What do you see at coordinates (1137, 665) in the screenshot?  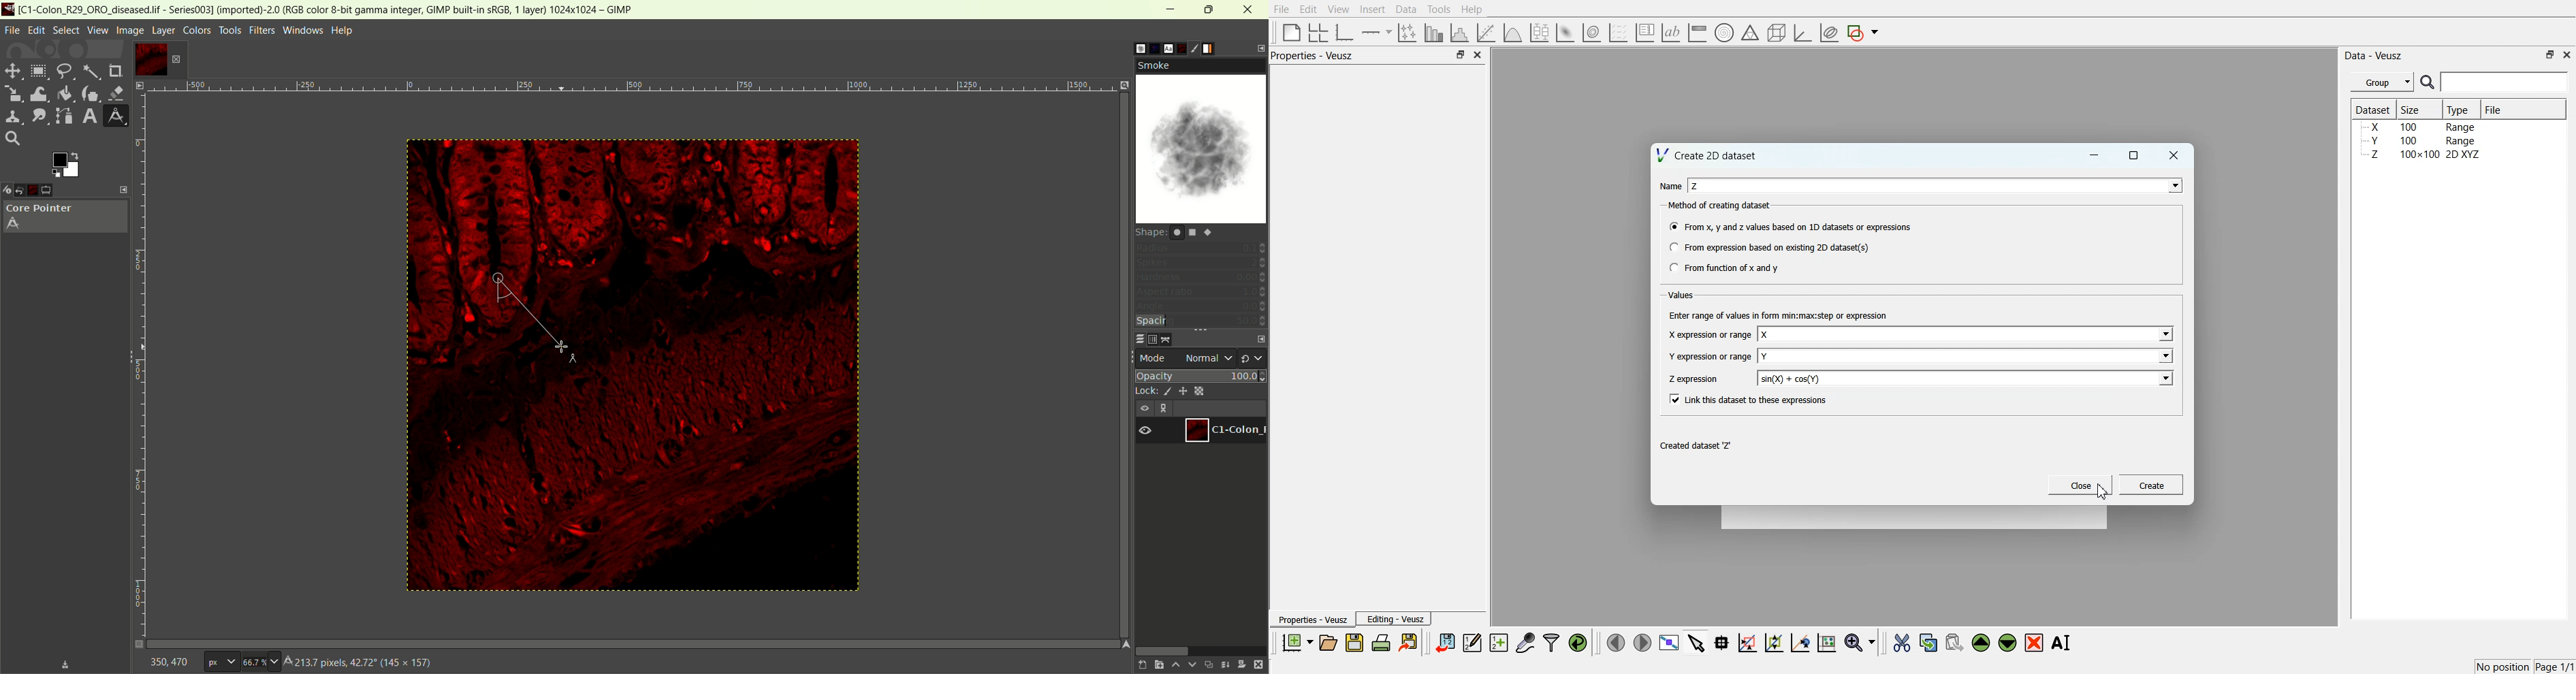 I see `create a new layer with last used values` at bounding box center [1137, 665].